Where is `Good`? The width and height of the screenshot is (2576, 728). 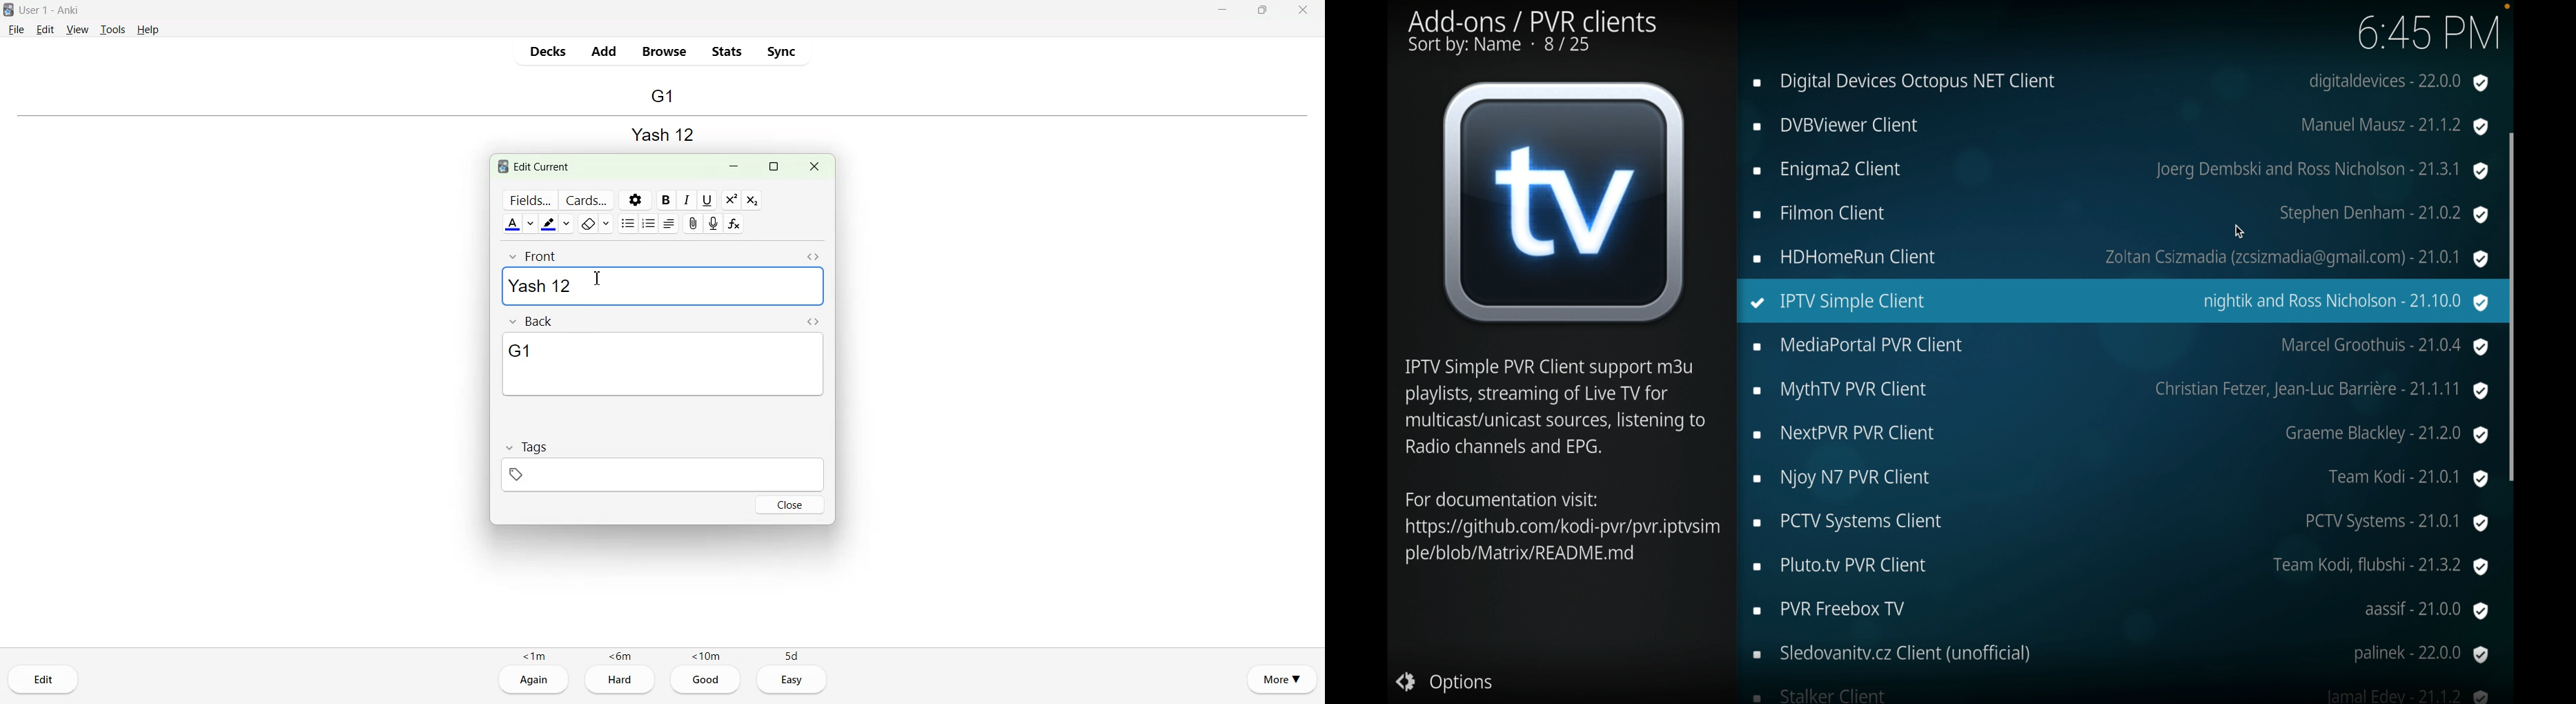
Good is located at coordinates (706, 681).